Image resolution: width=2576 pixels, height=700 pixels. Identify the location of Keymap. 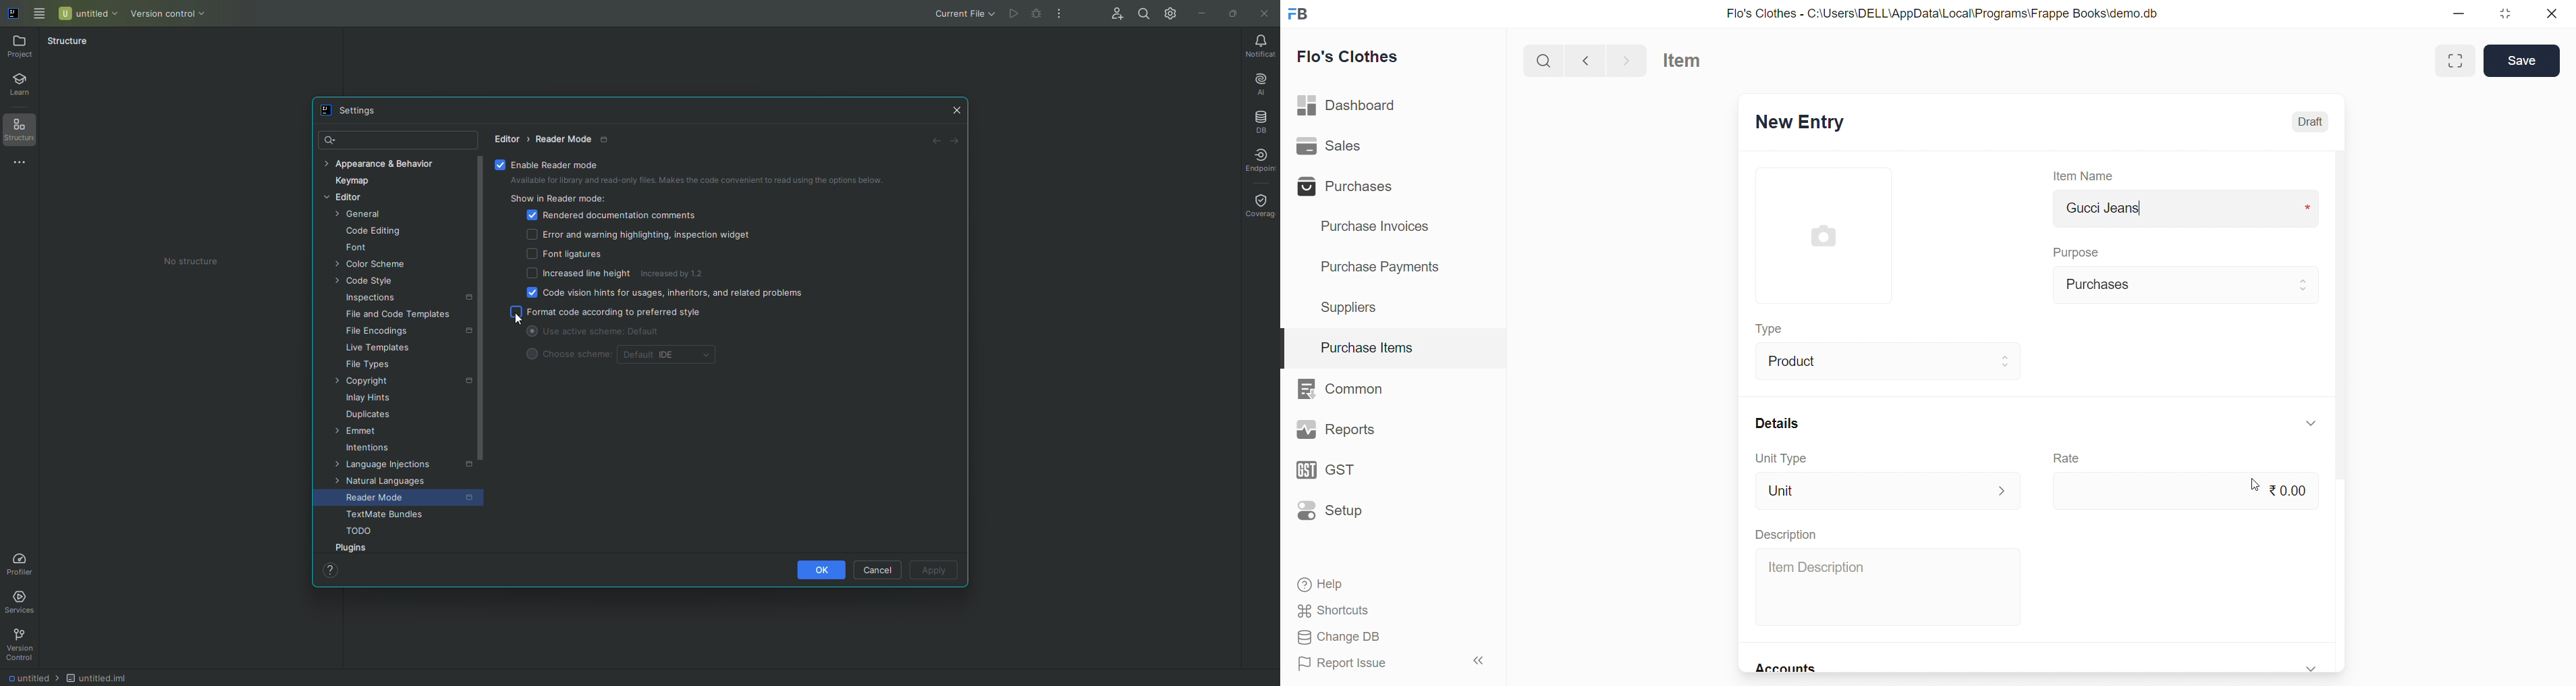
(349, 182).